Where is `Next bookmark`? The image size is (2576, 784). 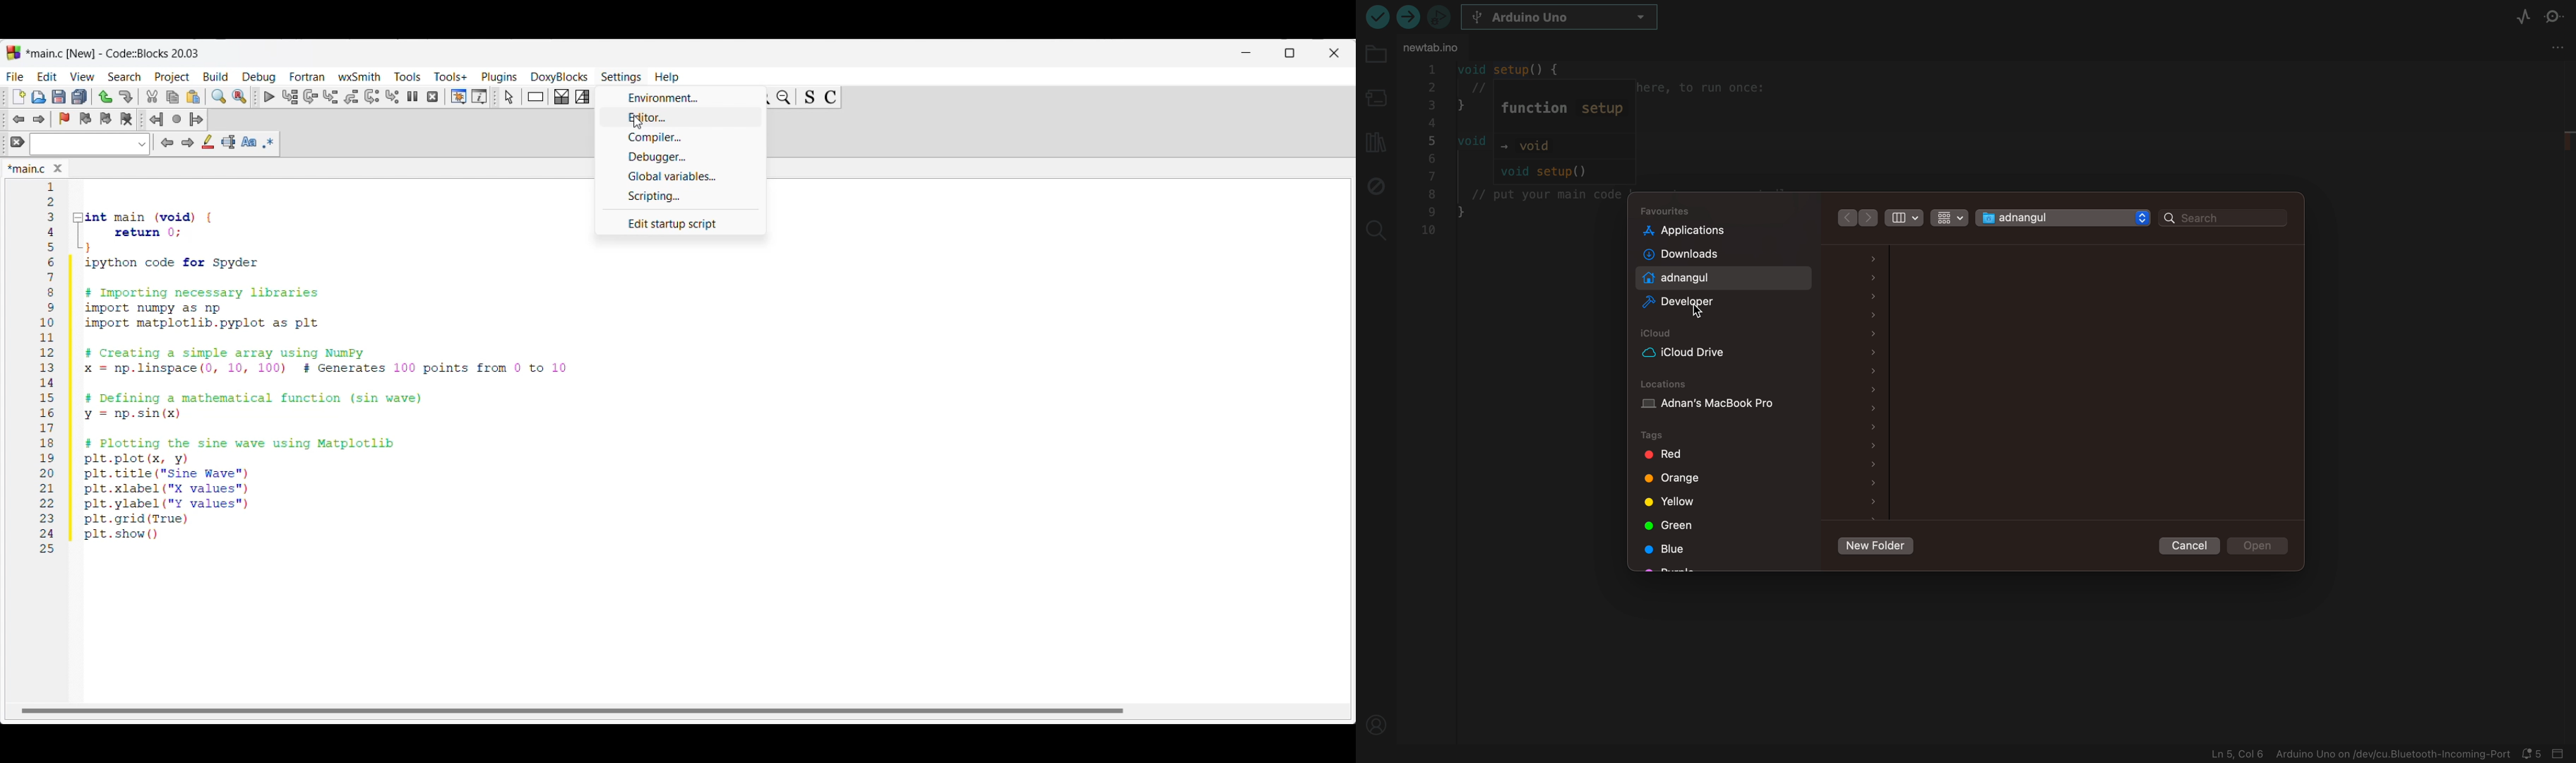
Next bookmark is located at coordinates (105, 119).